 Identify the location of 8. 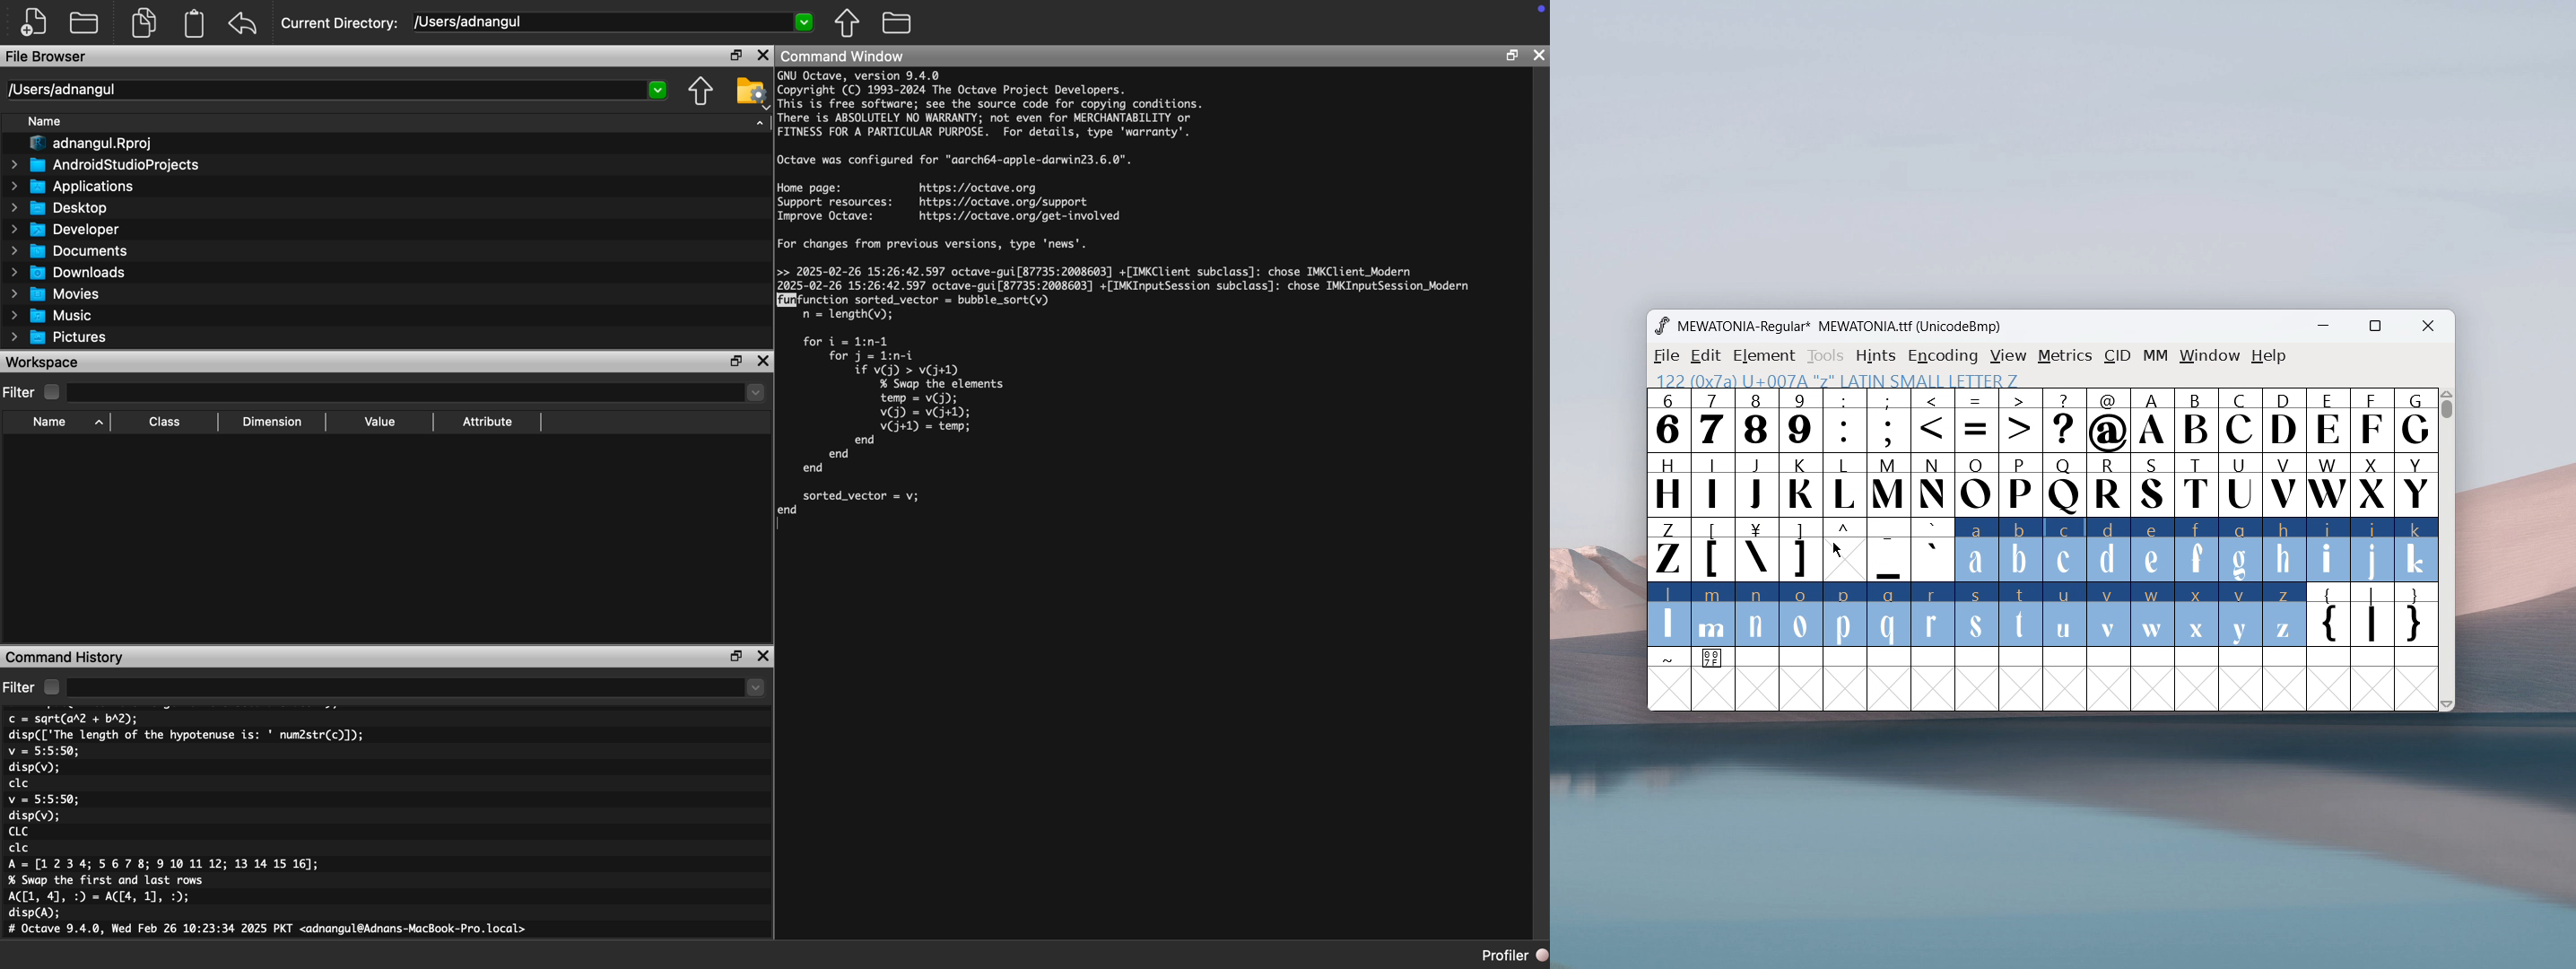
(1756, 420).